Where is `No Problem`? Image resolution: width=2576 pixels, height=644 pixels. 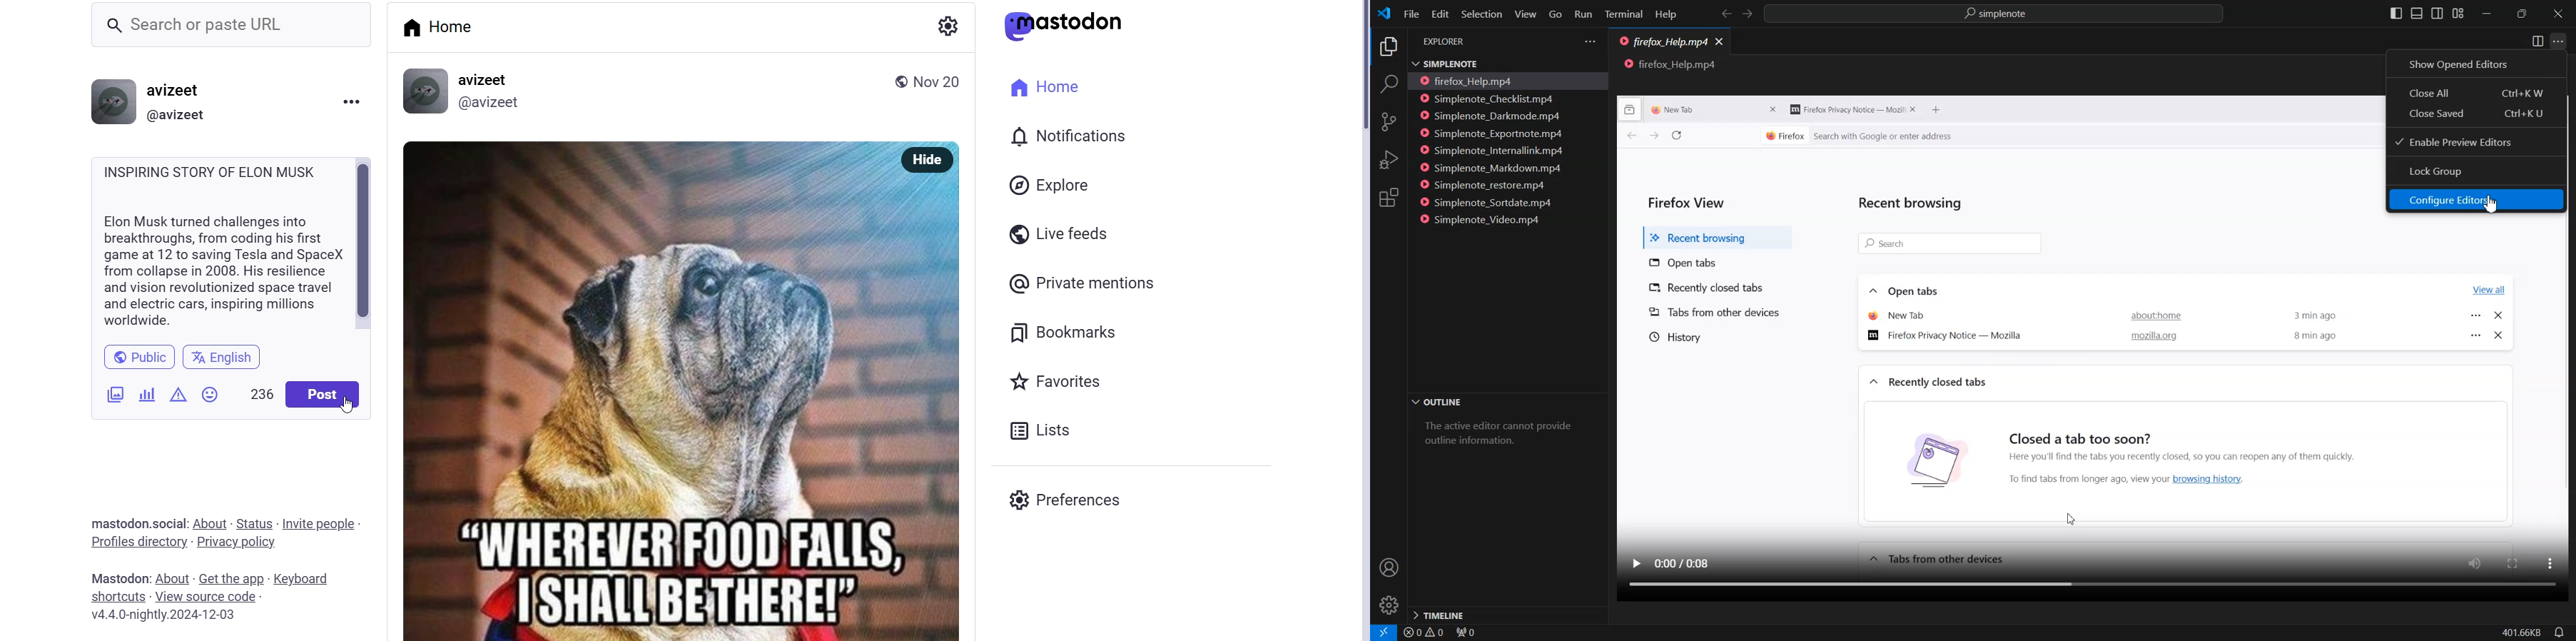
No Problem is located at coordinates (1423, 633).